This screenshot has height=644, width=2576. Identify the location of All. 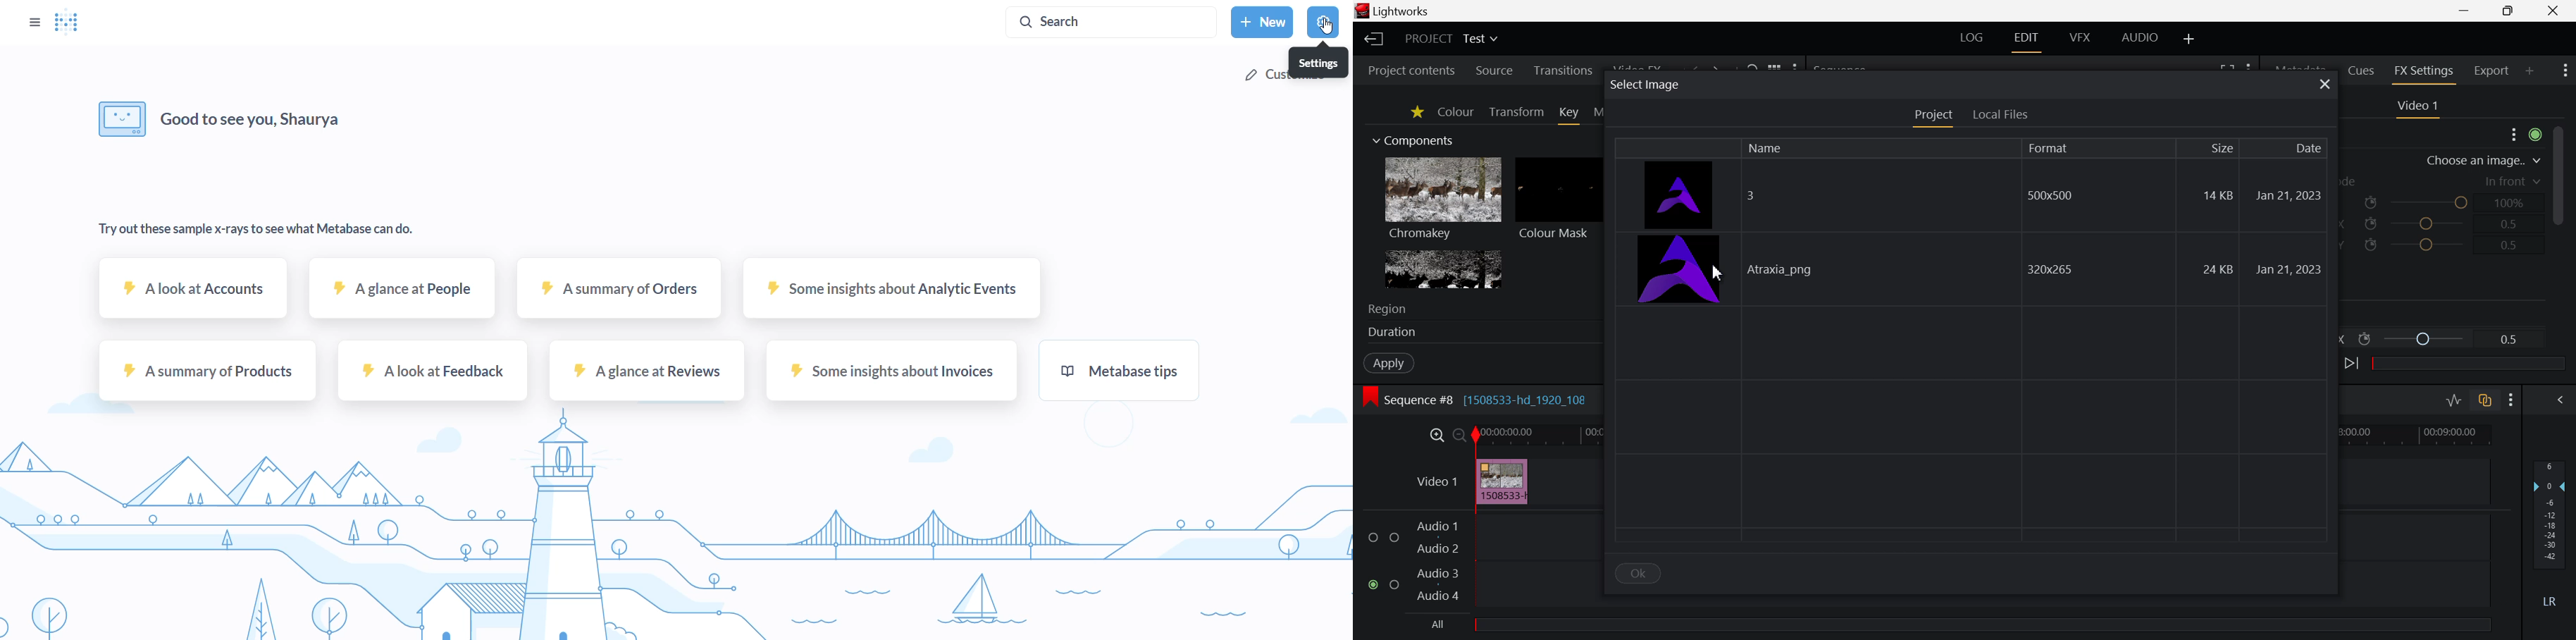
(1440, 623).